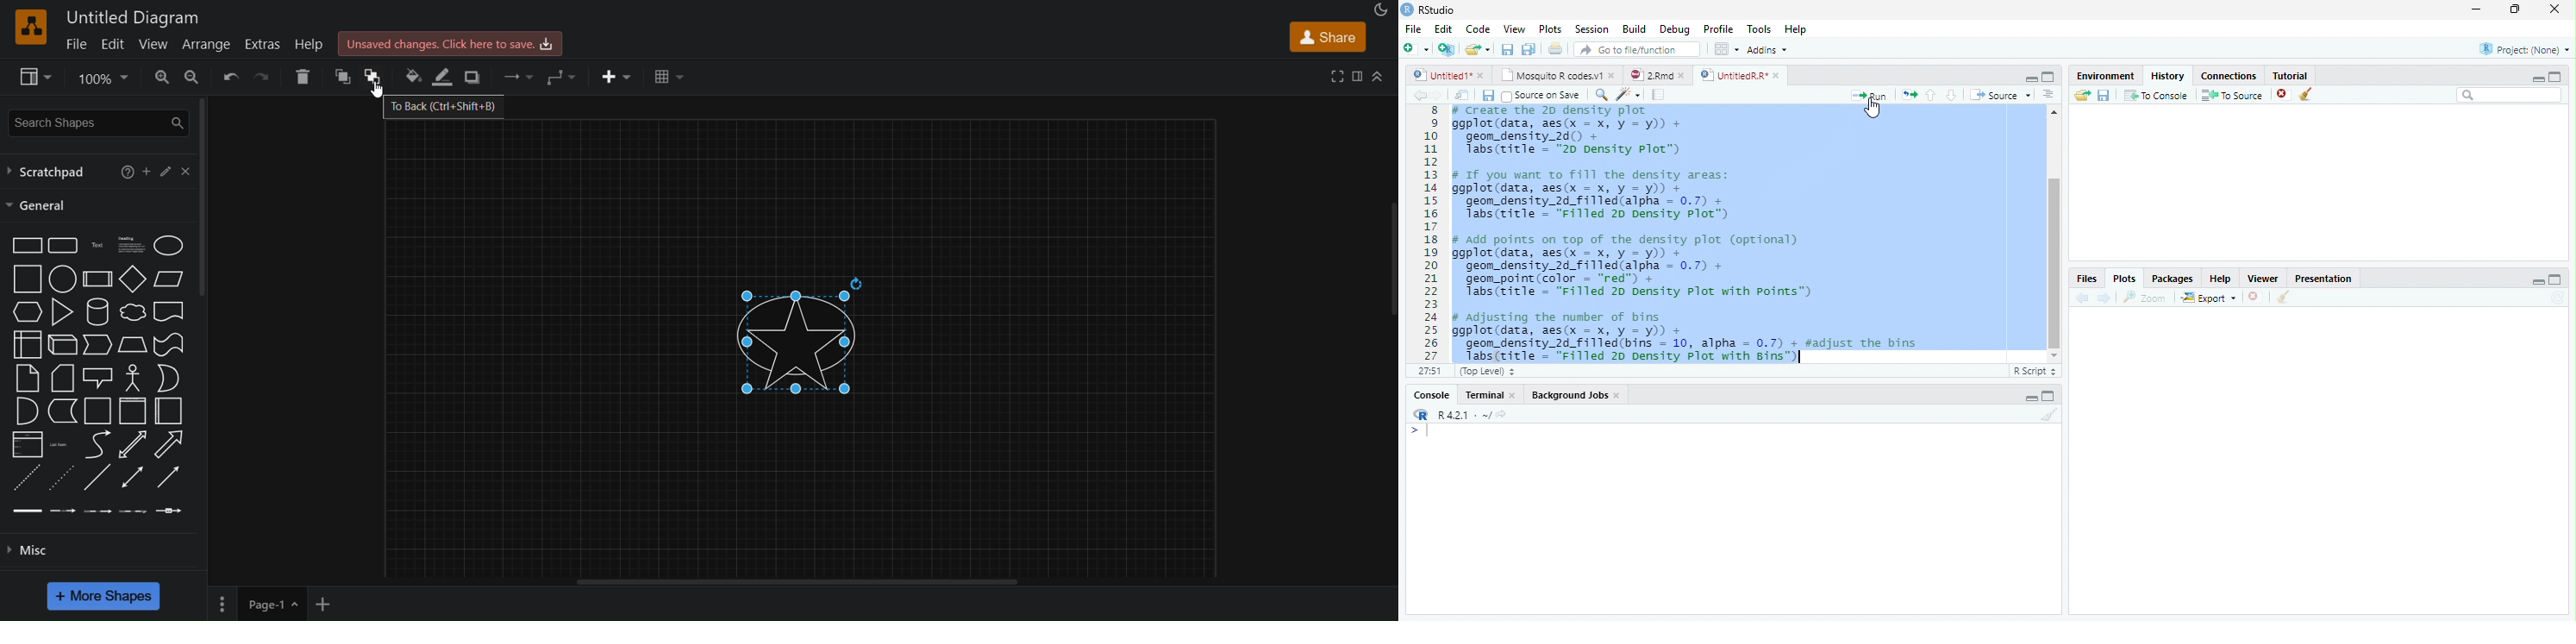 This screenshot has height=644, width=2576. What do you see at coordinates (2283, 95) in the screenshot?
I see `close` at bounding box center [2283, 95].